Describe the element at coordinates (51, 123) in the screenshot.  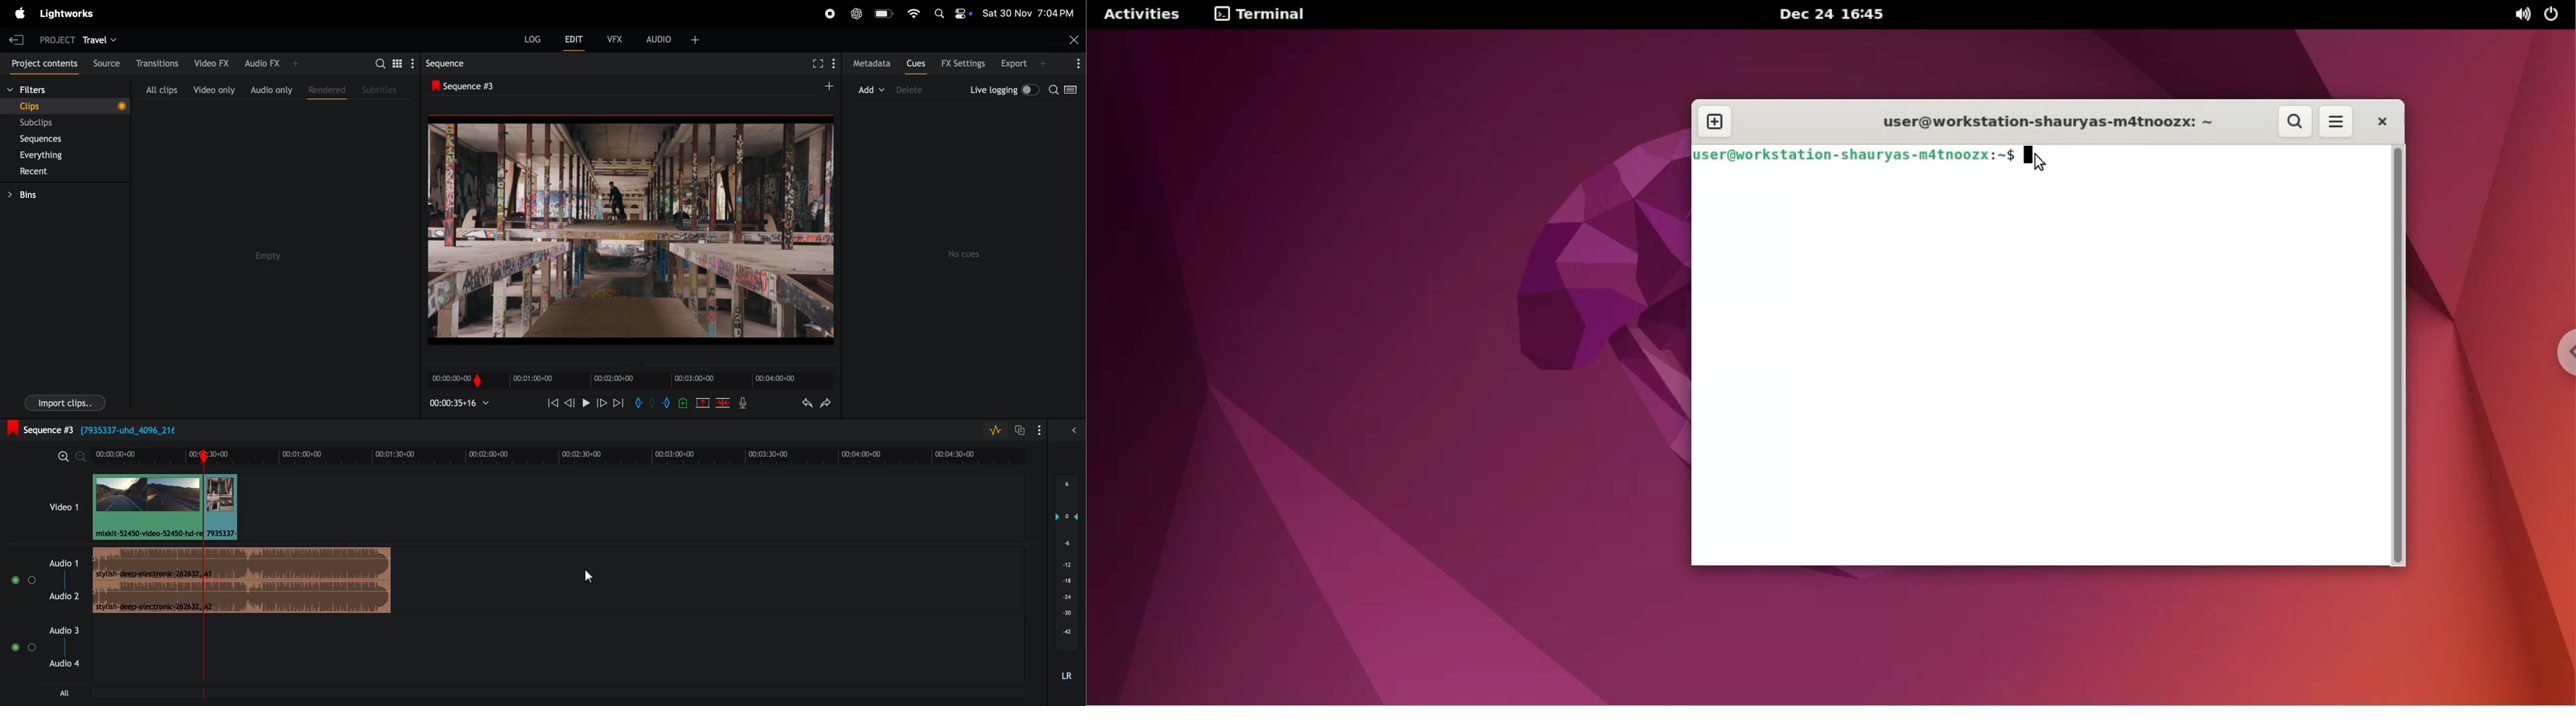
I see `subclips` at that location.